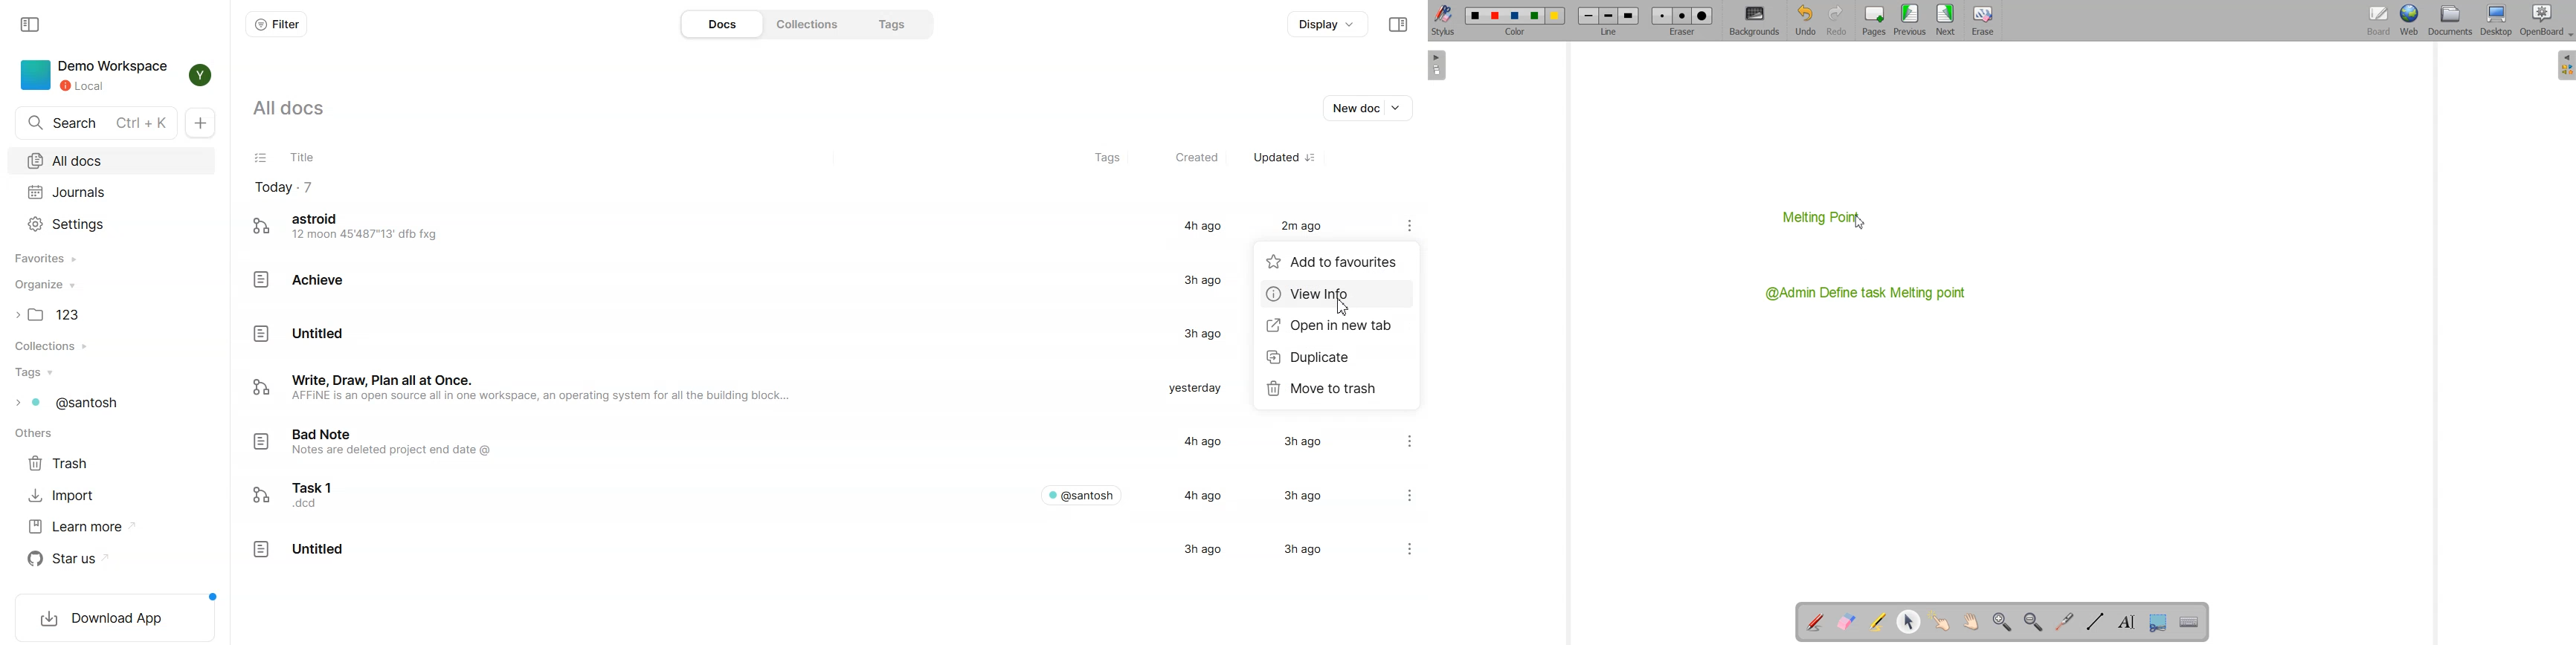 The image size is (2576, 672). I want to click on Today file count, so click(284, 187).